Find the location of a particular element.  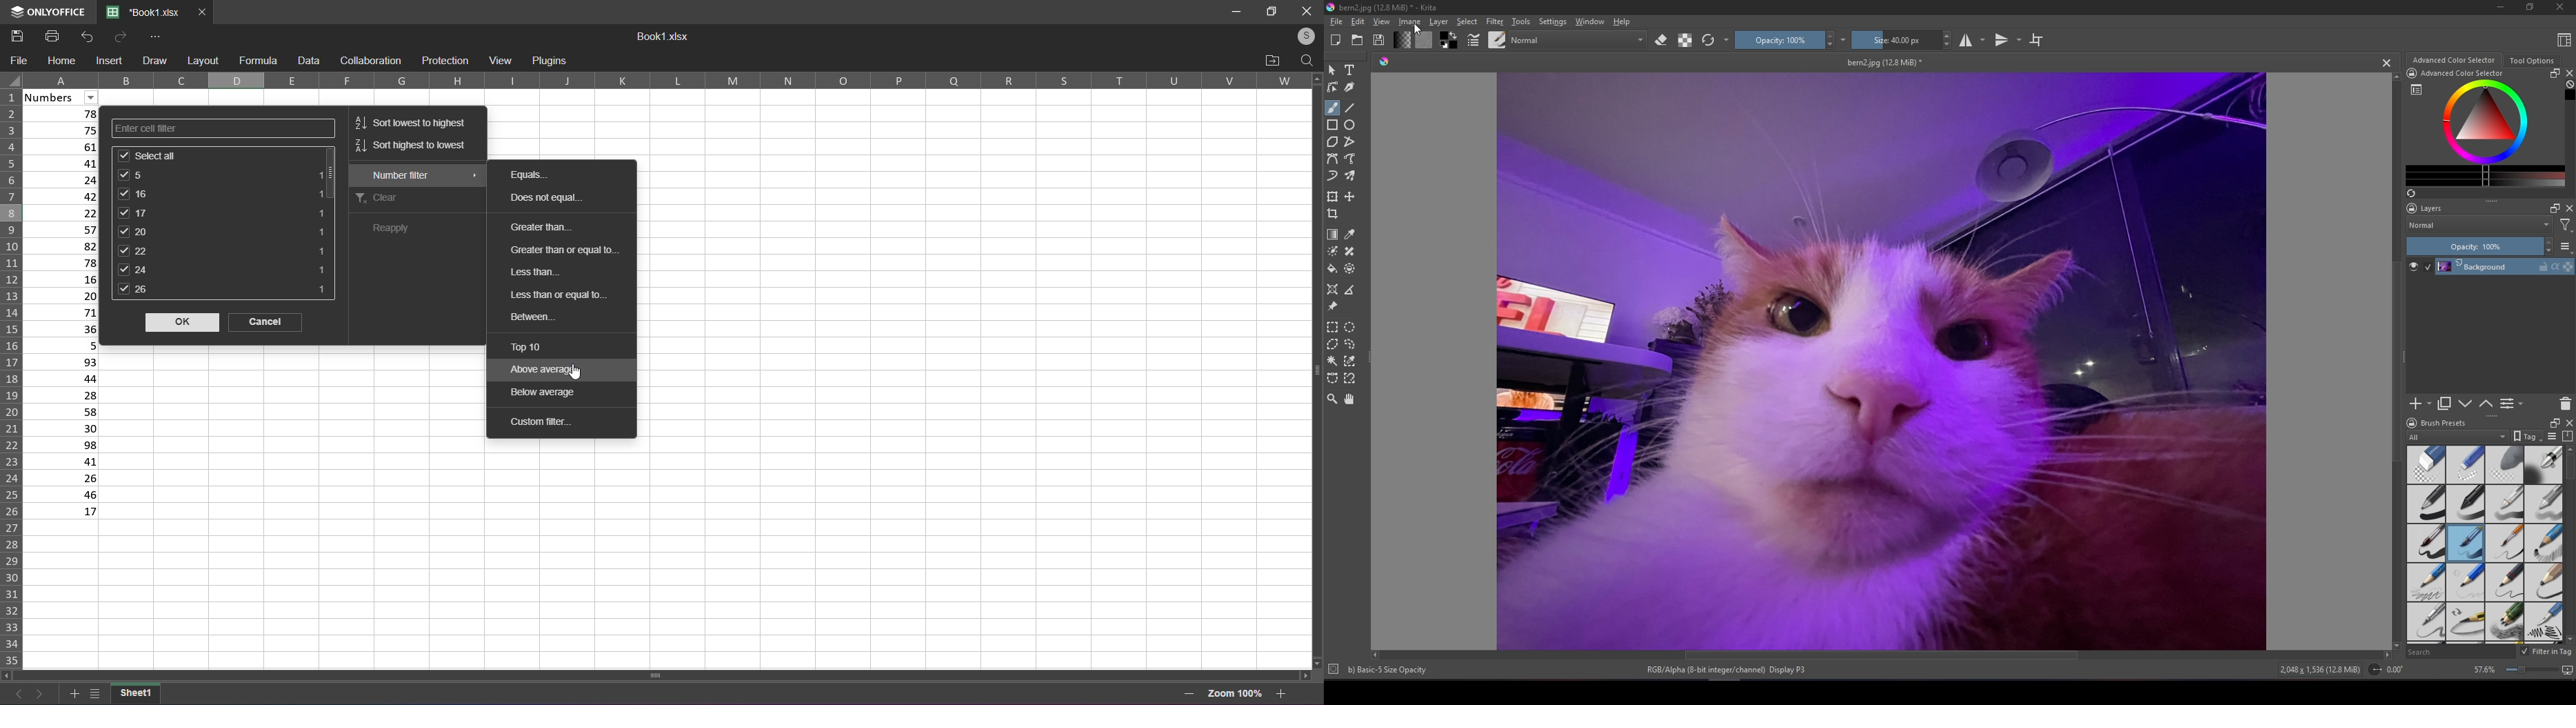

Move right is located at coordinates (1303, 675).